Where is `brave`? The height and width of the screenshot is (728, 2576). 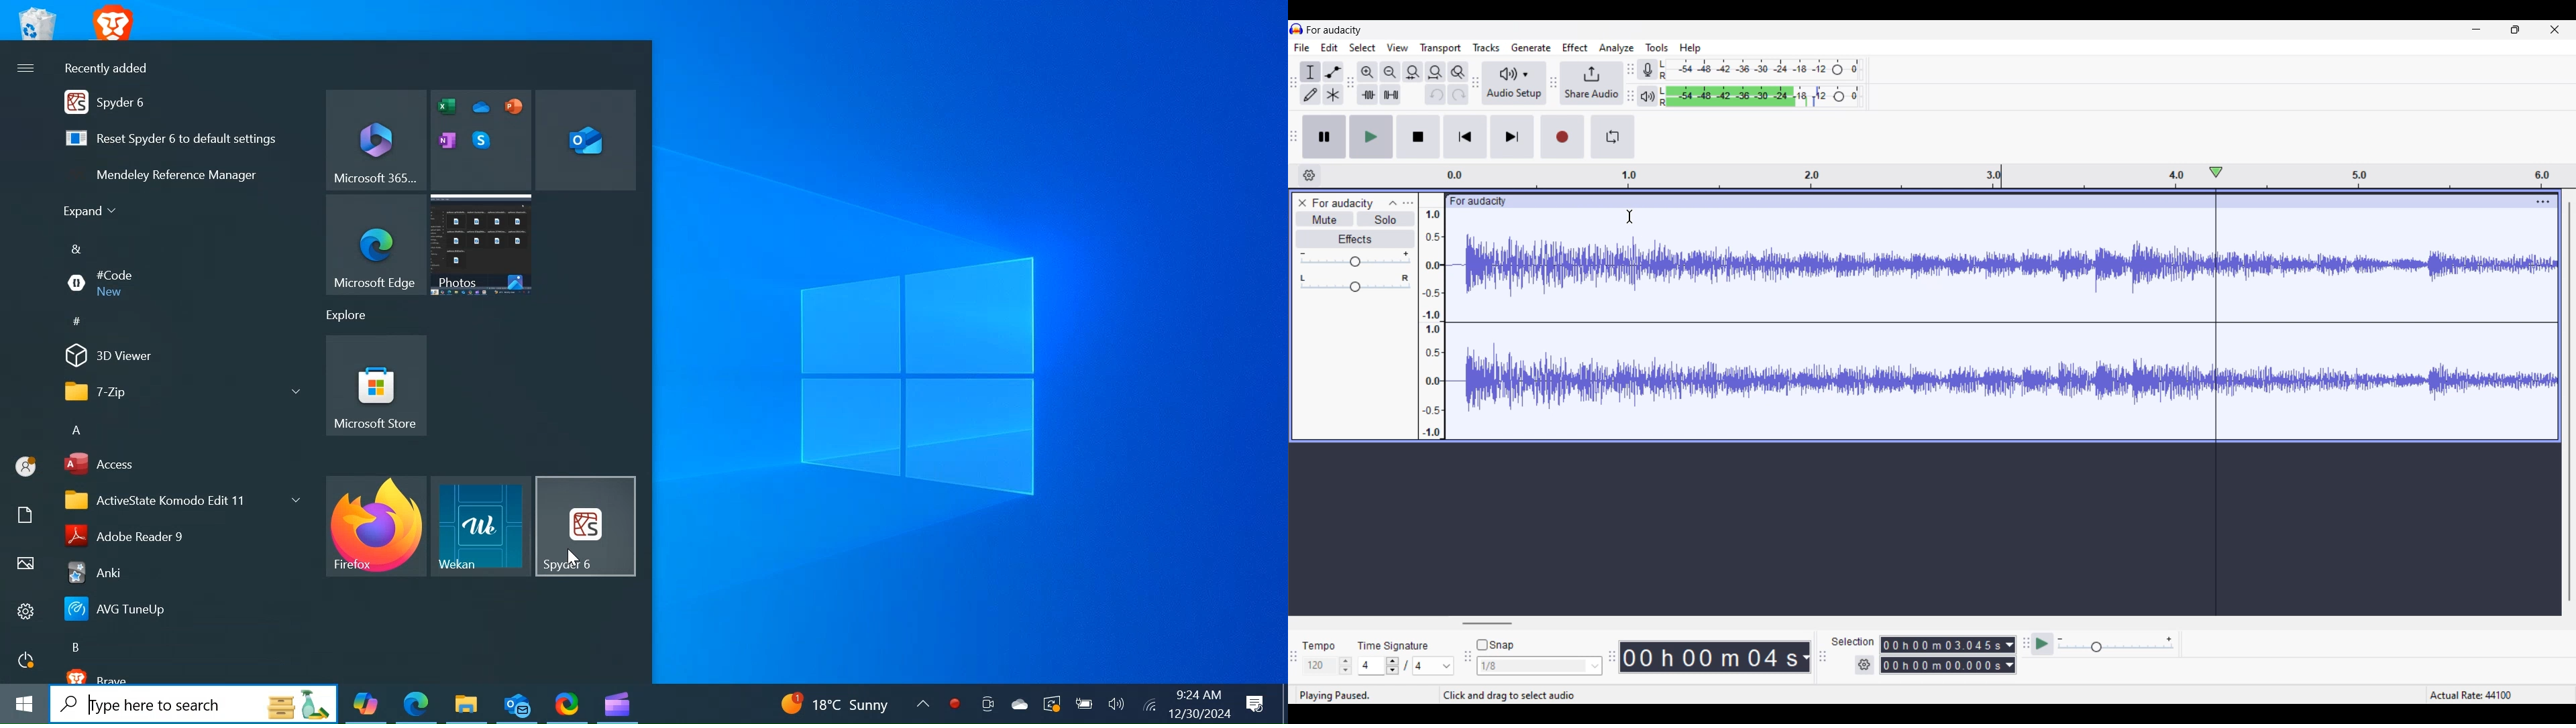
brave is located at coordinates (189, 676).